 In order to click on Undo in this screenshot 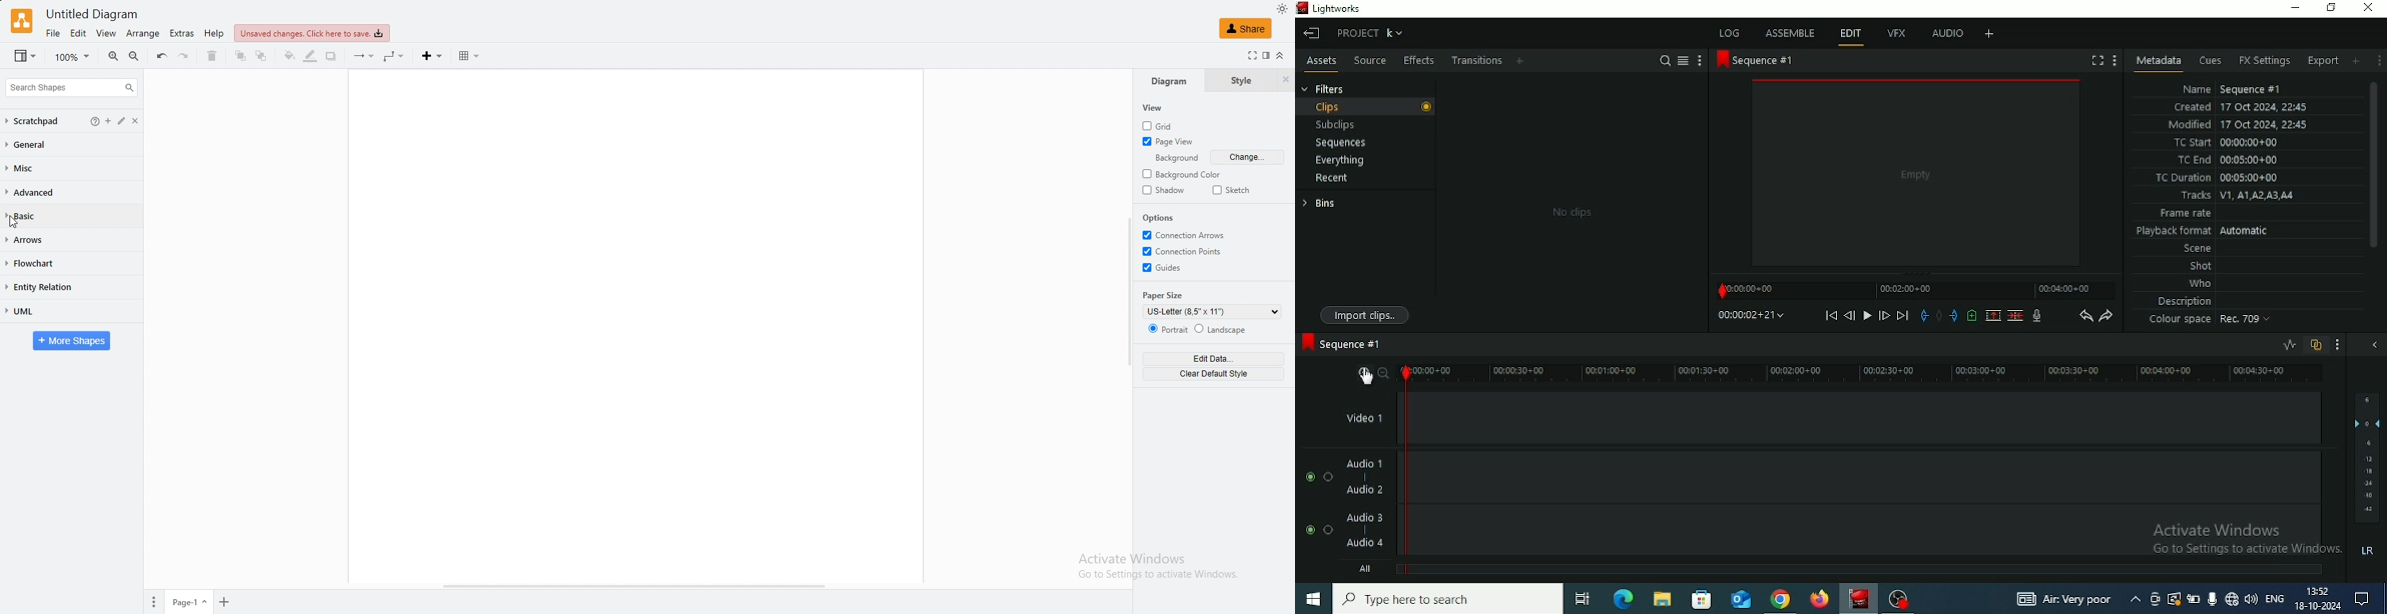, I will do `click(2085, 317)`.